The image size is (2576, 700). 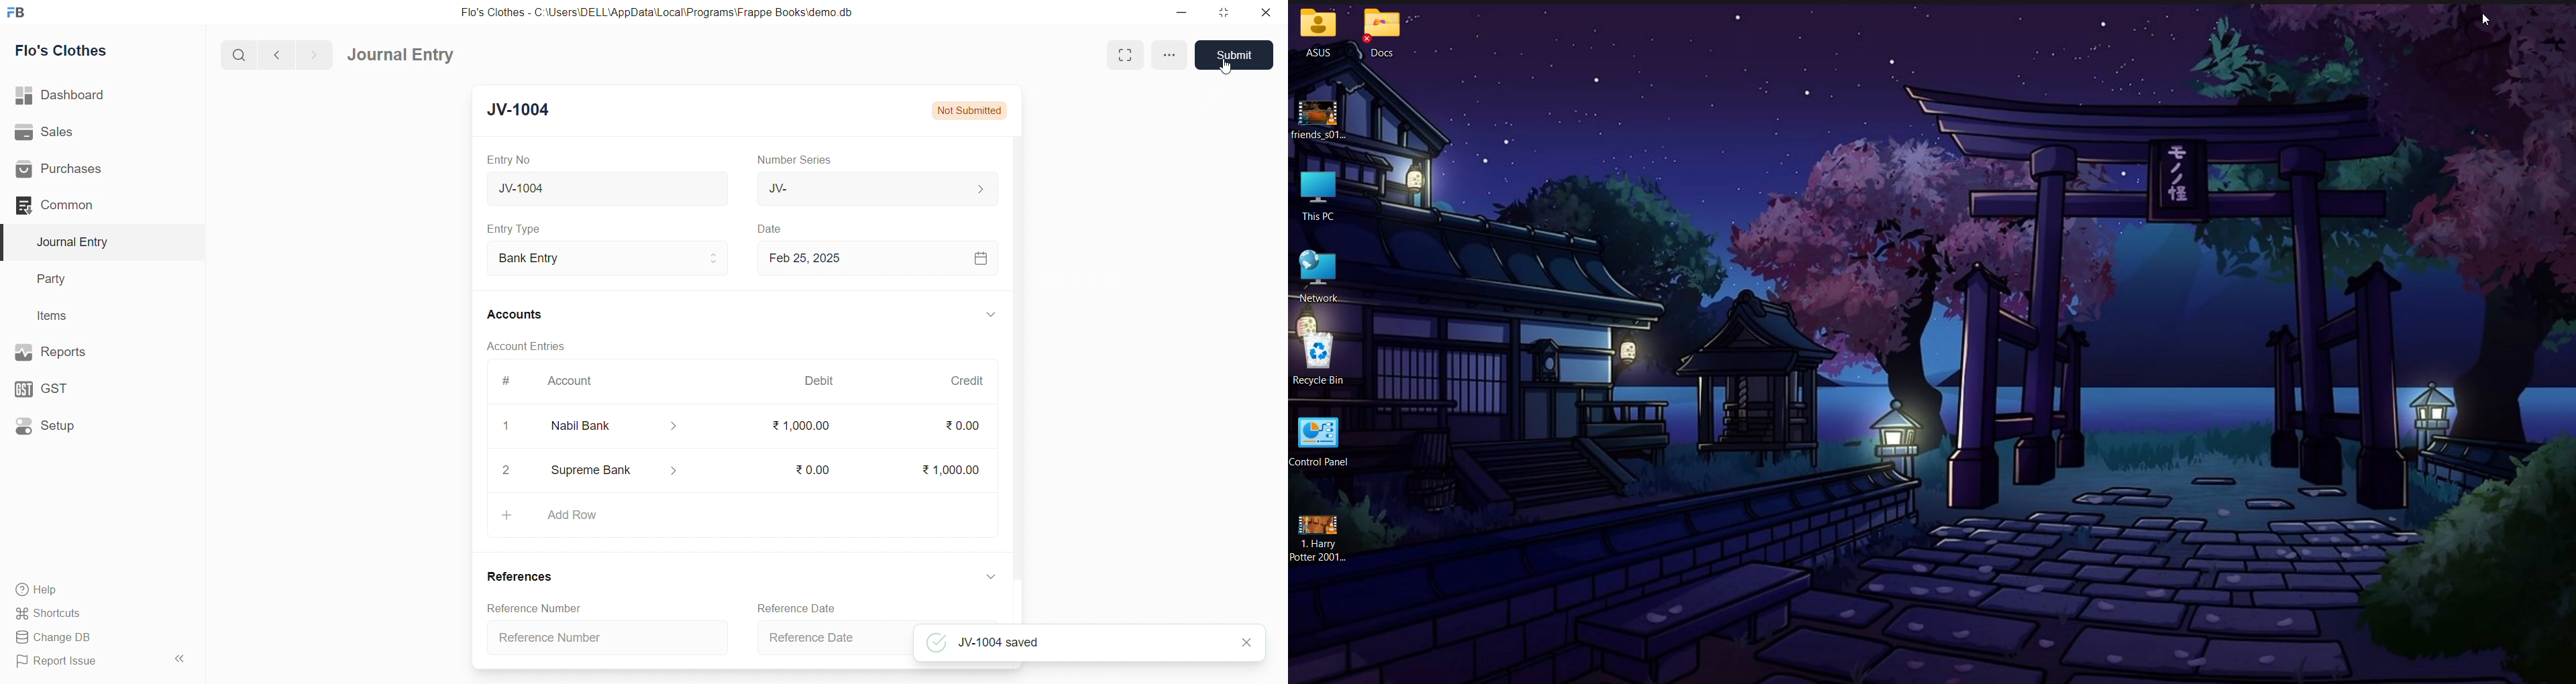 I want to click on Common, so click(x=90, y=205).